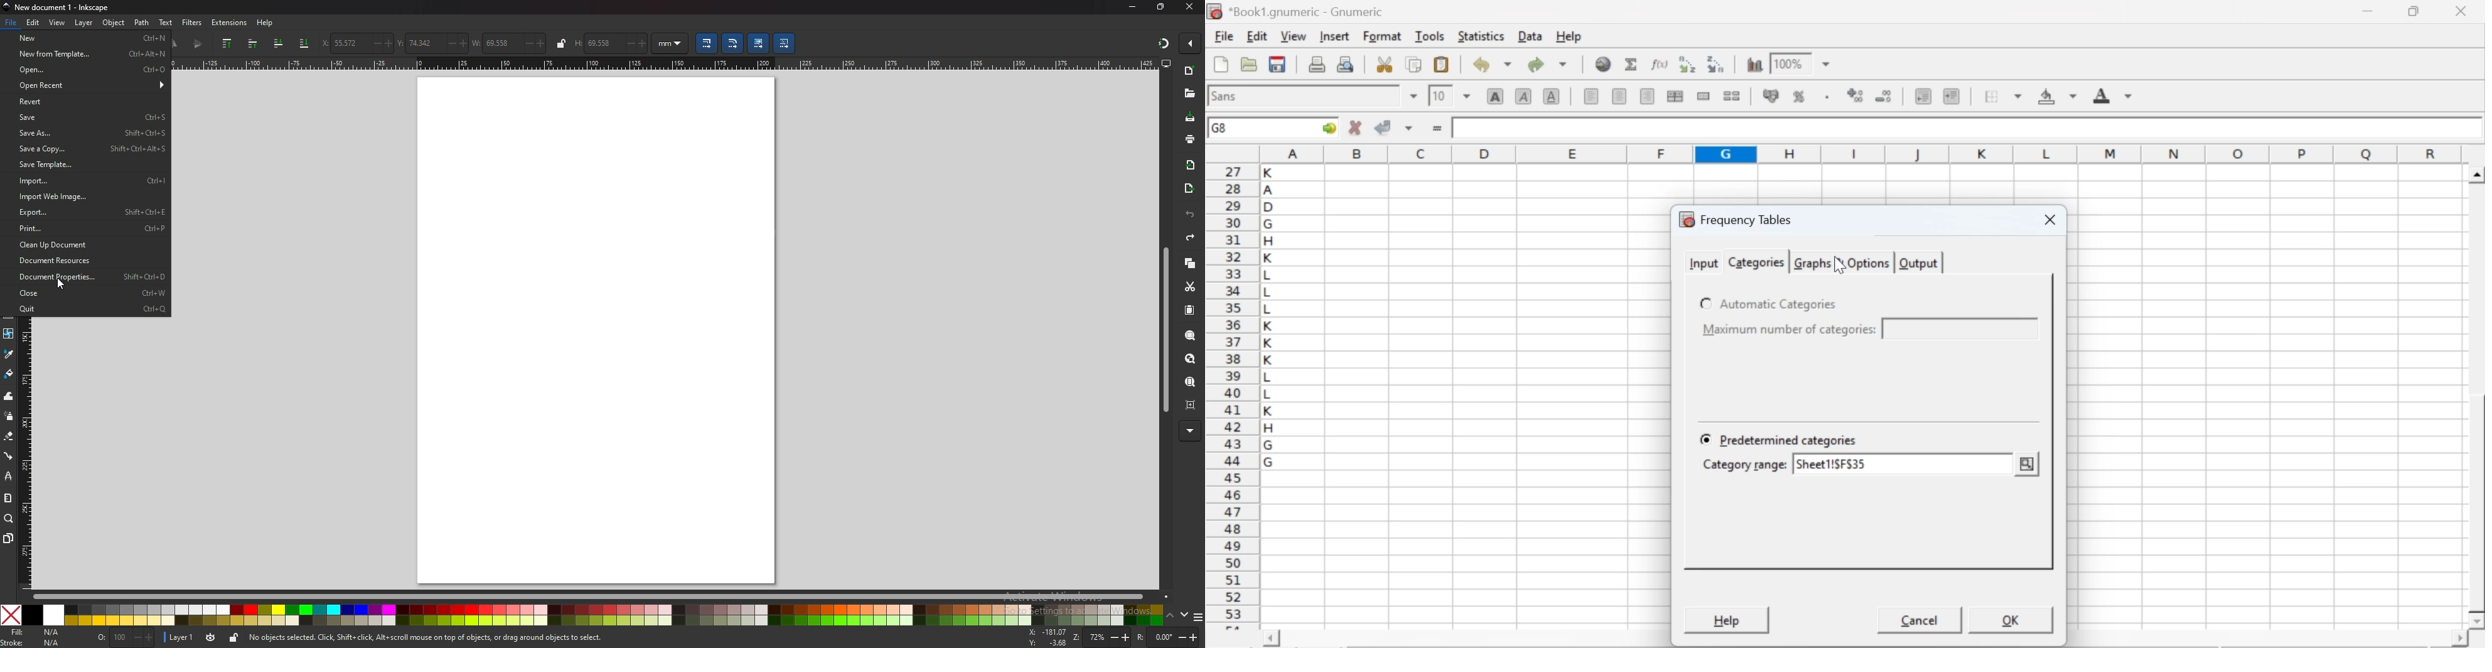 Image resolution: width=2492 pixels, height=672 pixels. Describe the element at coordinates (2059, 96) in the screenshot. I see `background` at that location.